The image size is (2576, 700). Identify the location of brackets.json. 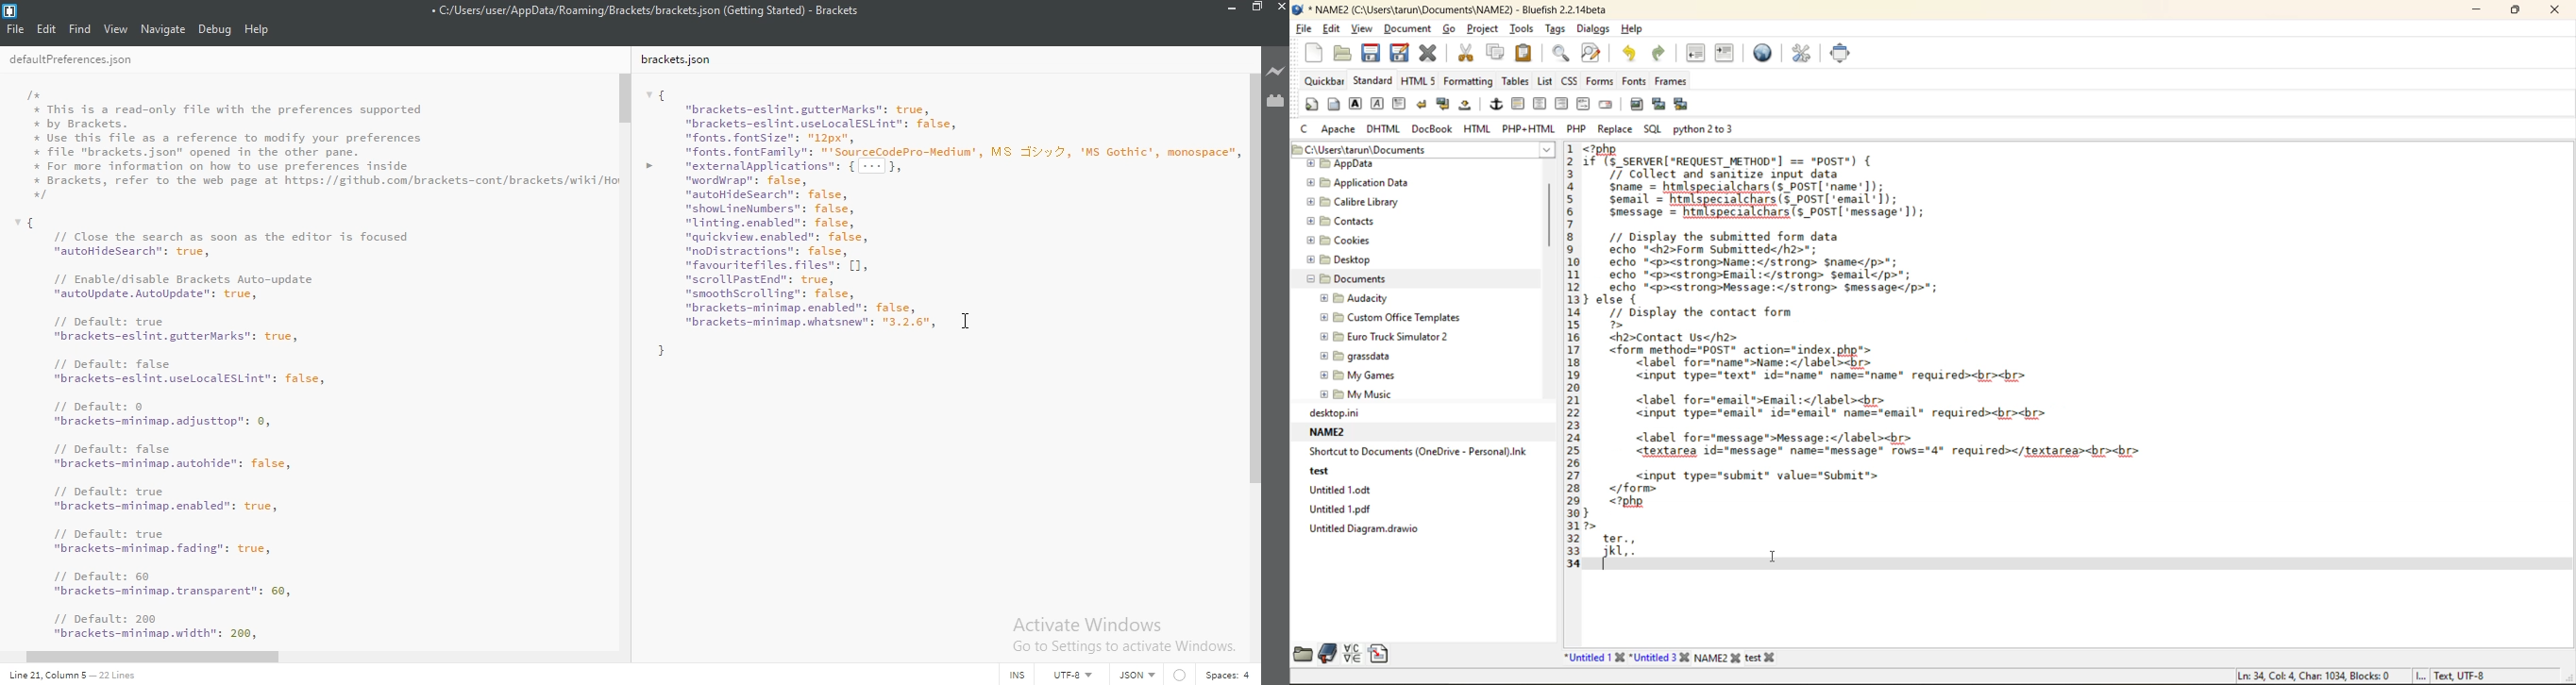
(682, 60).